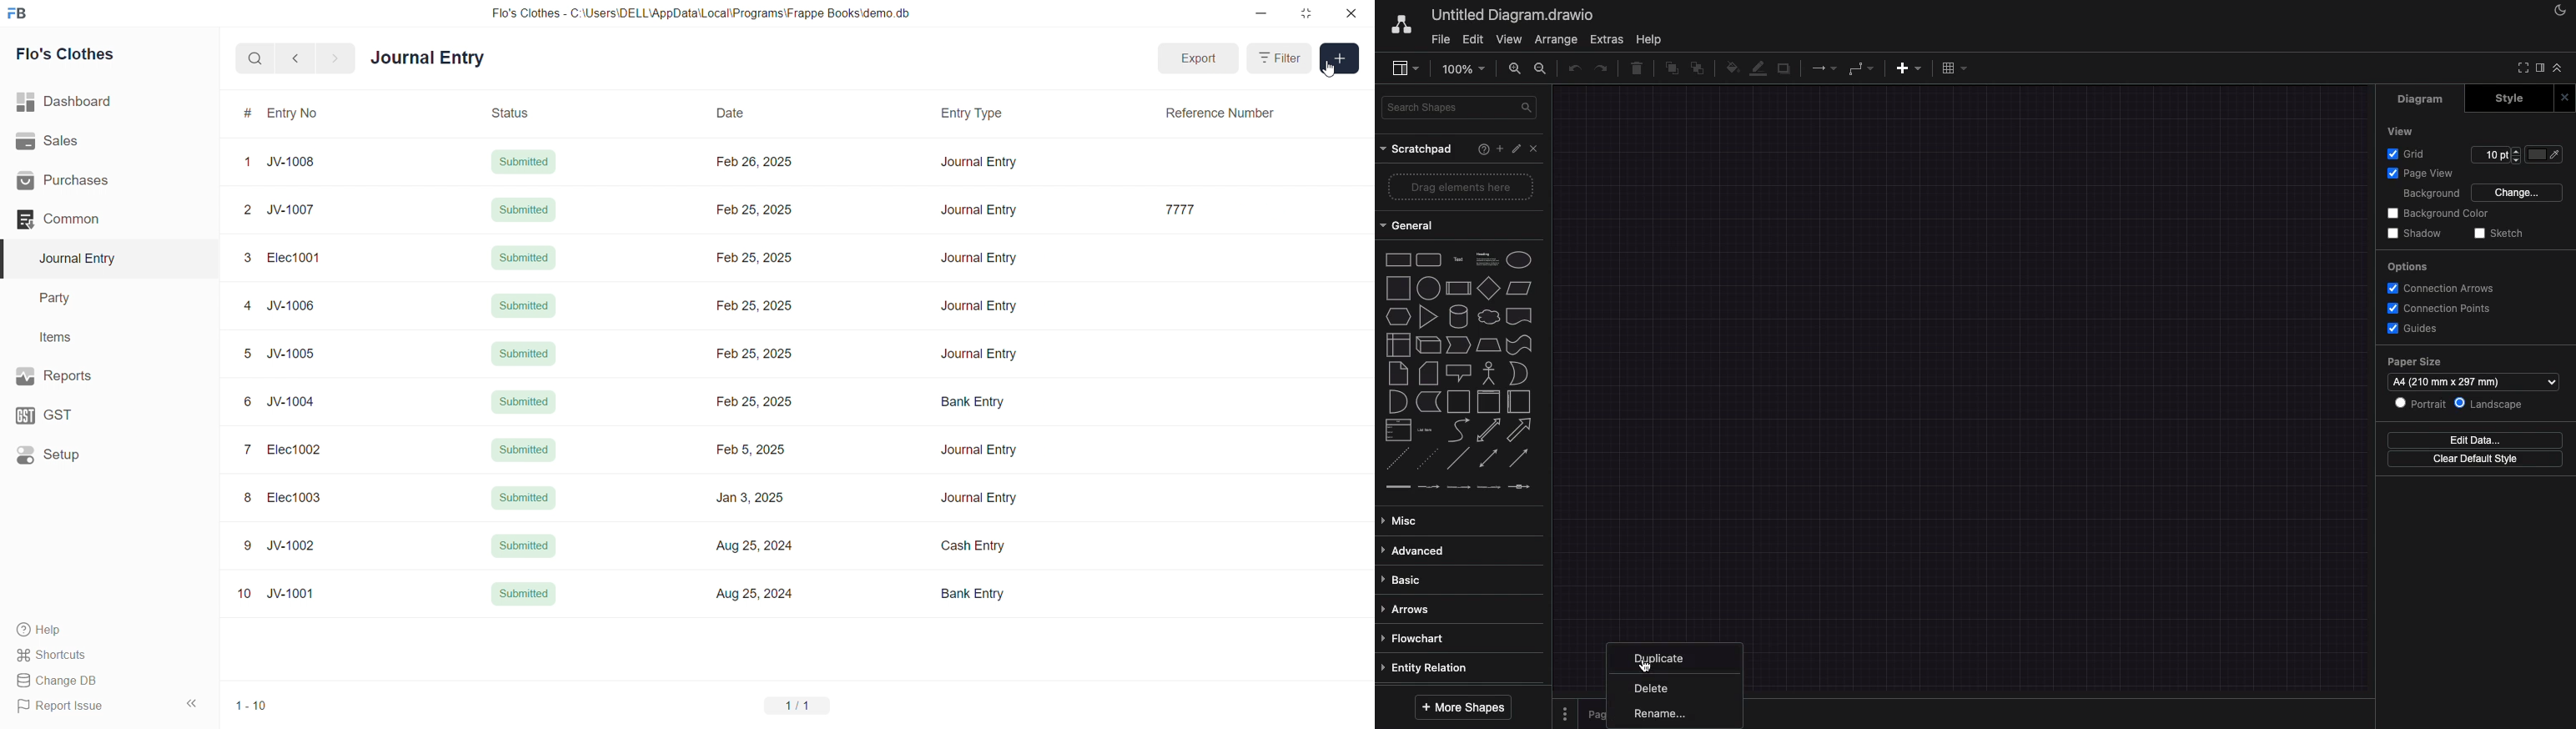  What do you see at coordinates (292, 354) in the screenshot?
I see `JV-1005` at bounding box center [292, 354].